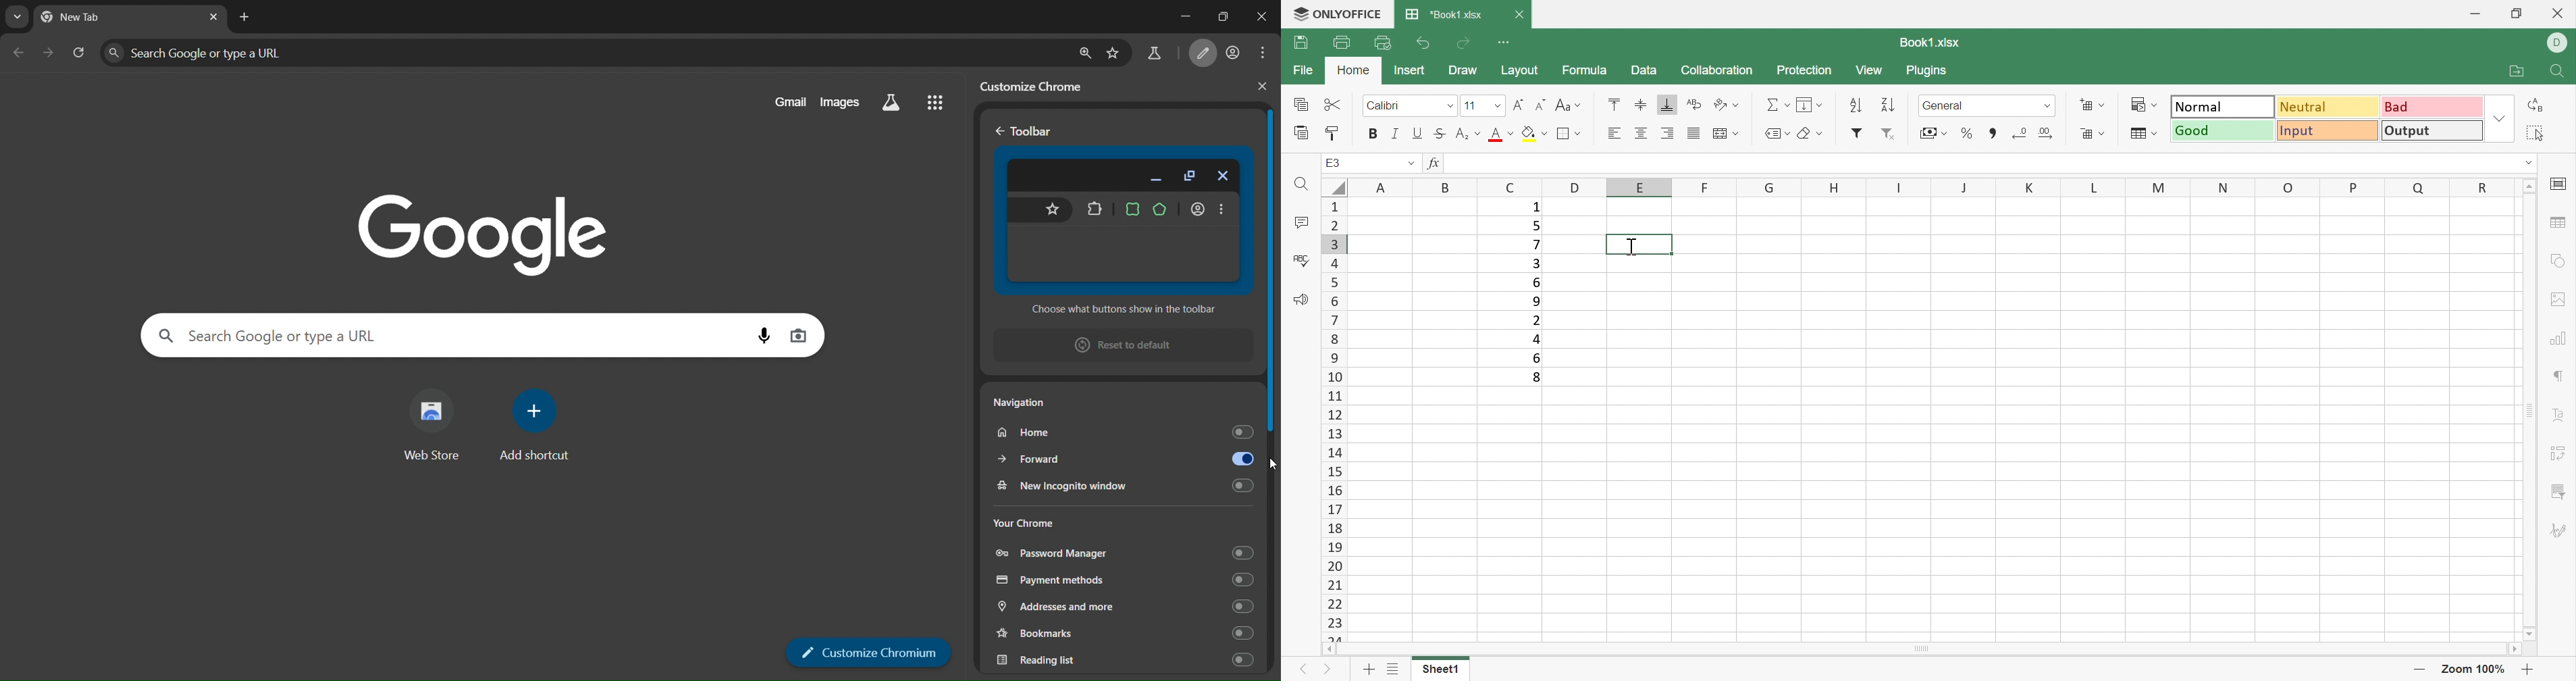 The width and height of the screenshot is (2576, 700). What do you see at coordinates (1263, 86) in the screenshot?
I see `close` at bounding box center [1263, 86].